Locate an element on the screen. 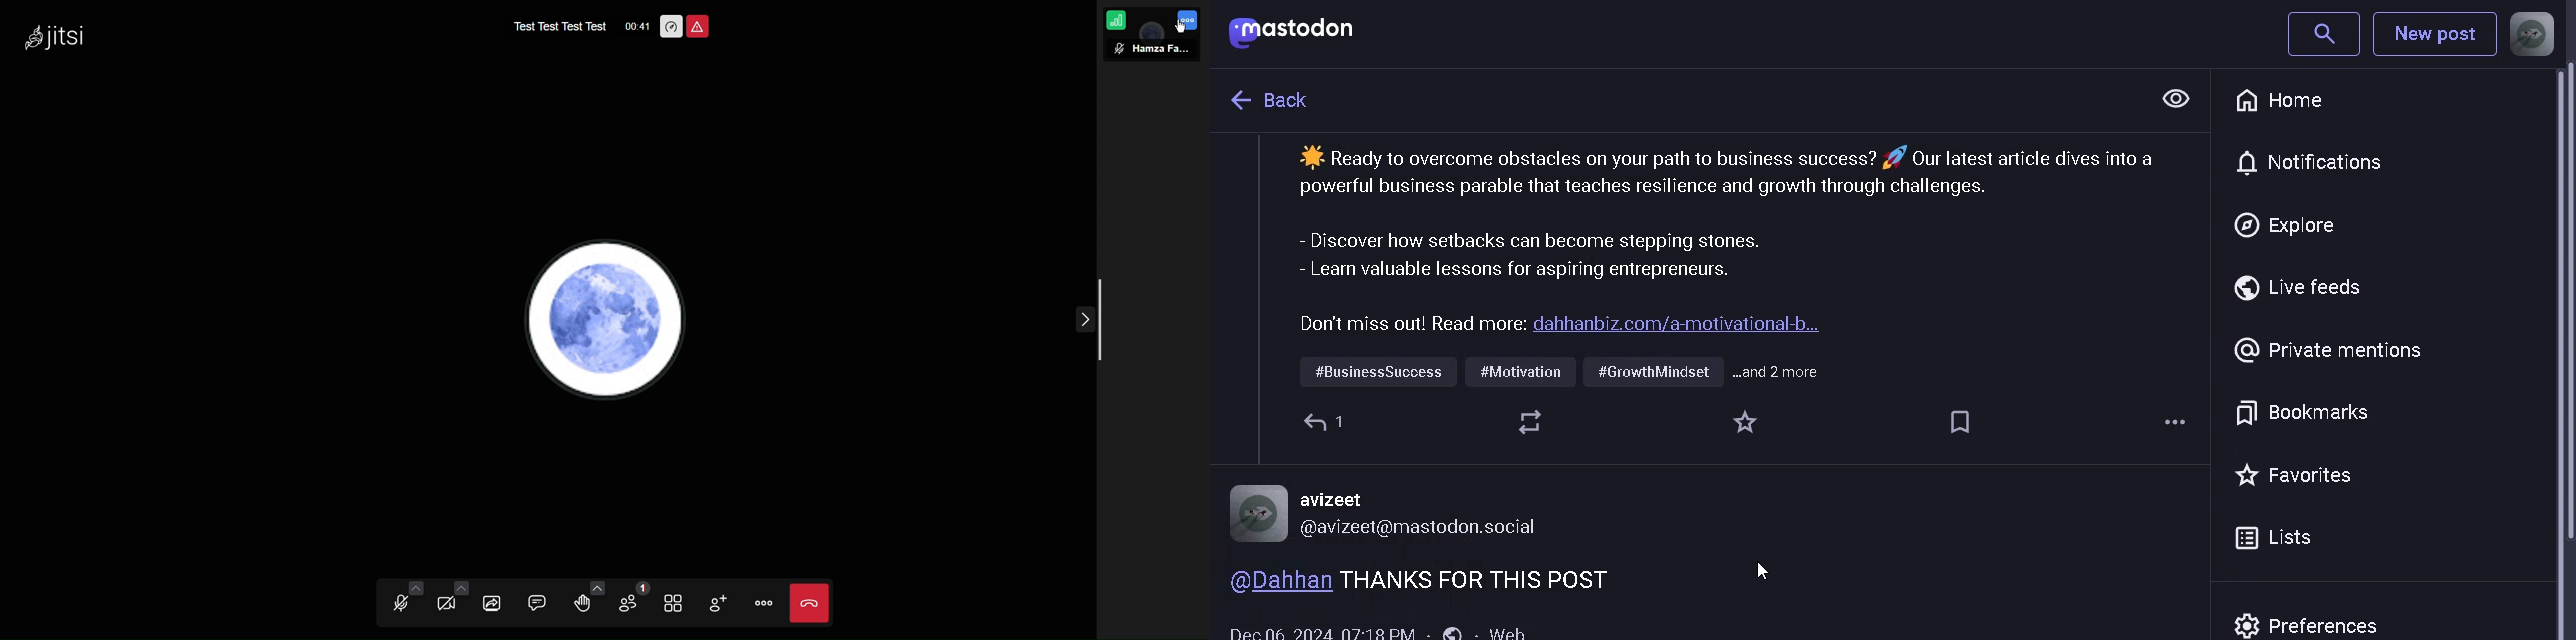 This screenshot has height=644, width=2576. profile picture is located at coordinates (2532, 34).